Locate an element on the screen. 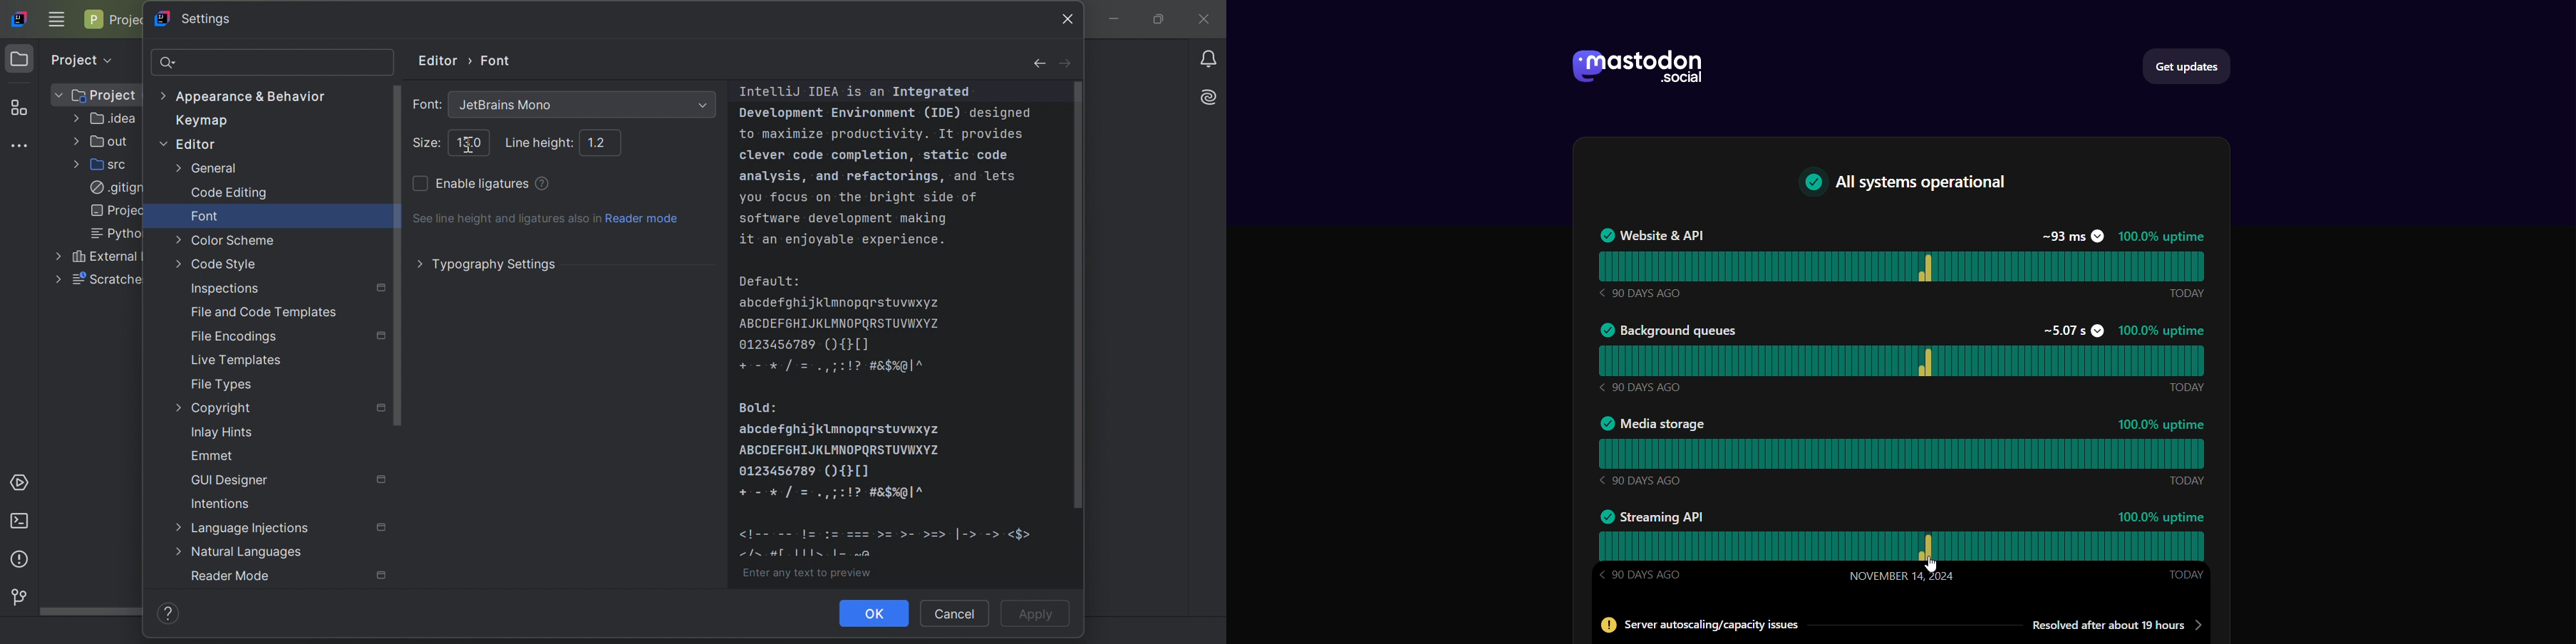 Image resolution: width=2576 pixels, height=644 pixels. OK is located at coordinates (875, 613).